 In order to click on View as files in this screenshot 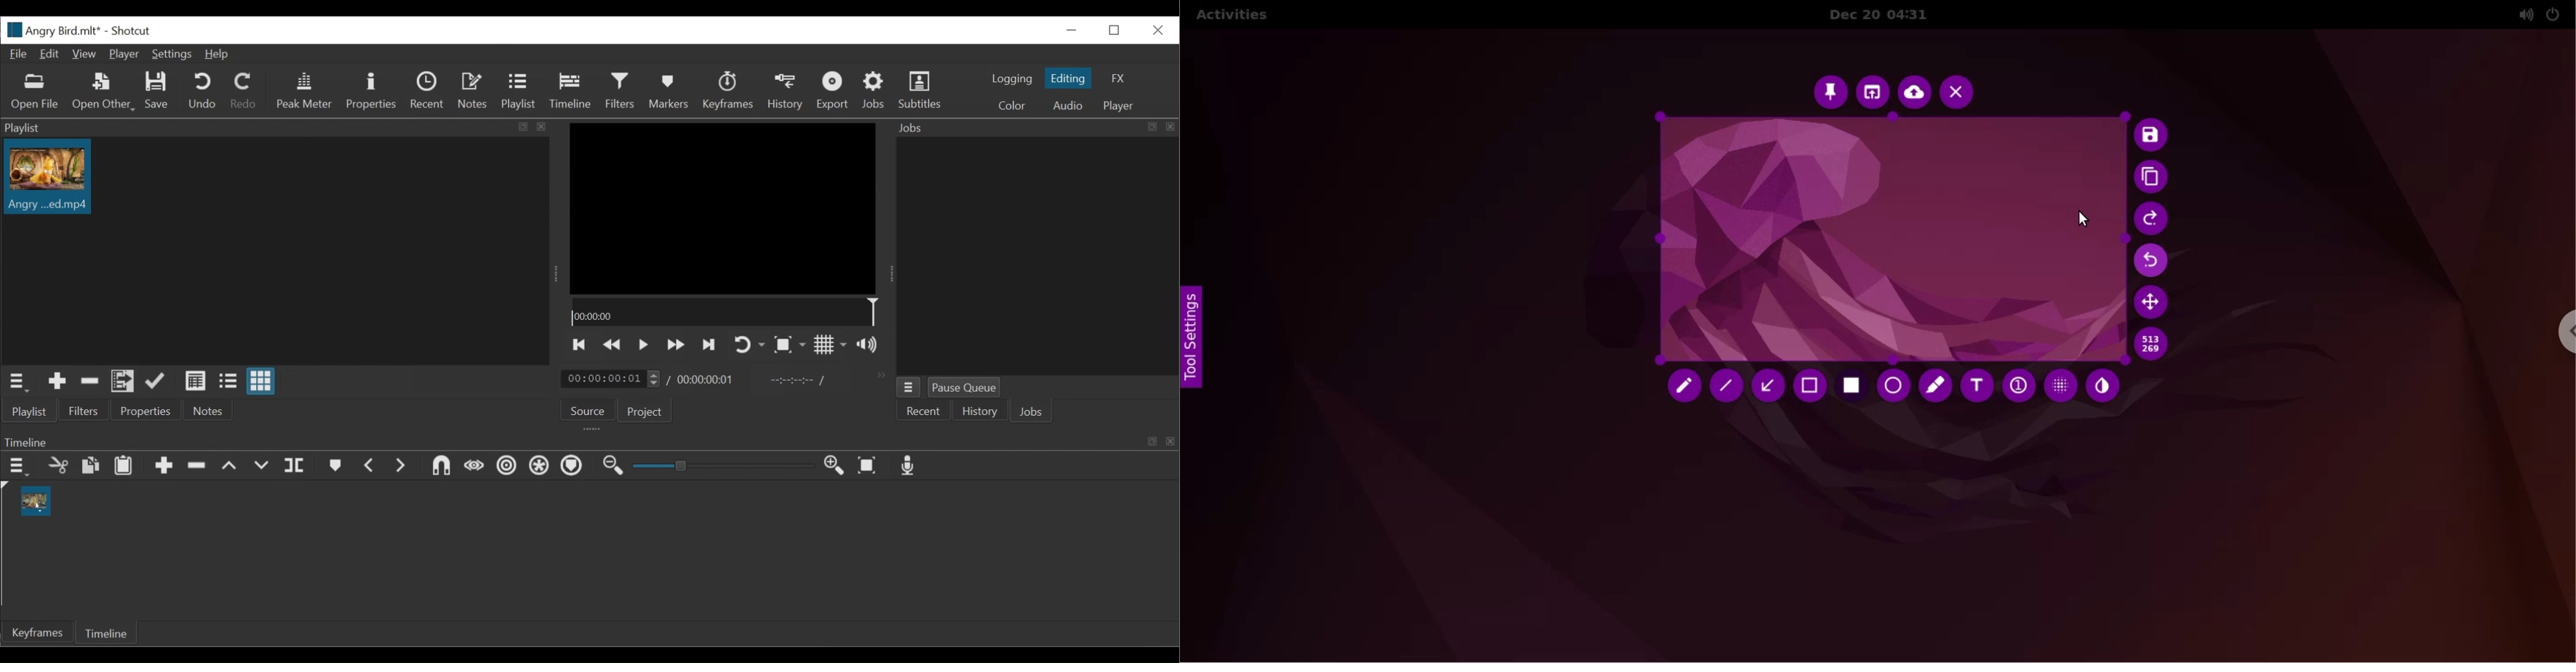, I will do `click(230, 382)`.